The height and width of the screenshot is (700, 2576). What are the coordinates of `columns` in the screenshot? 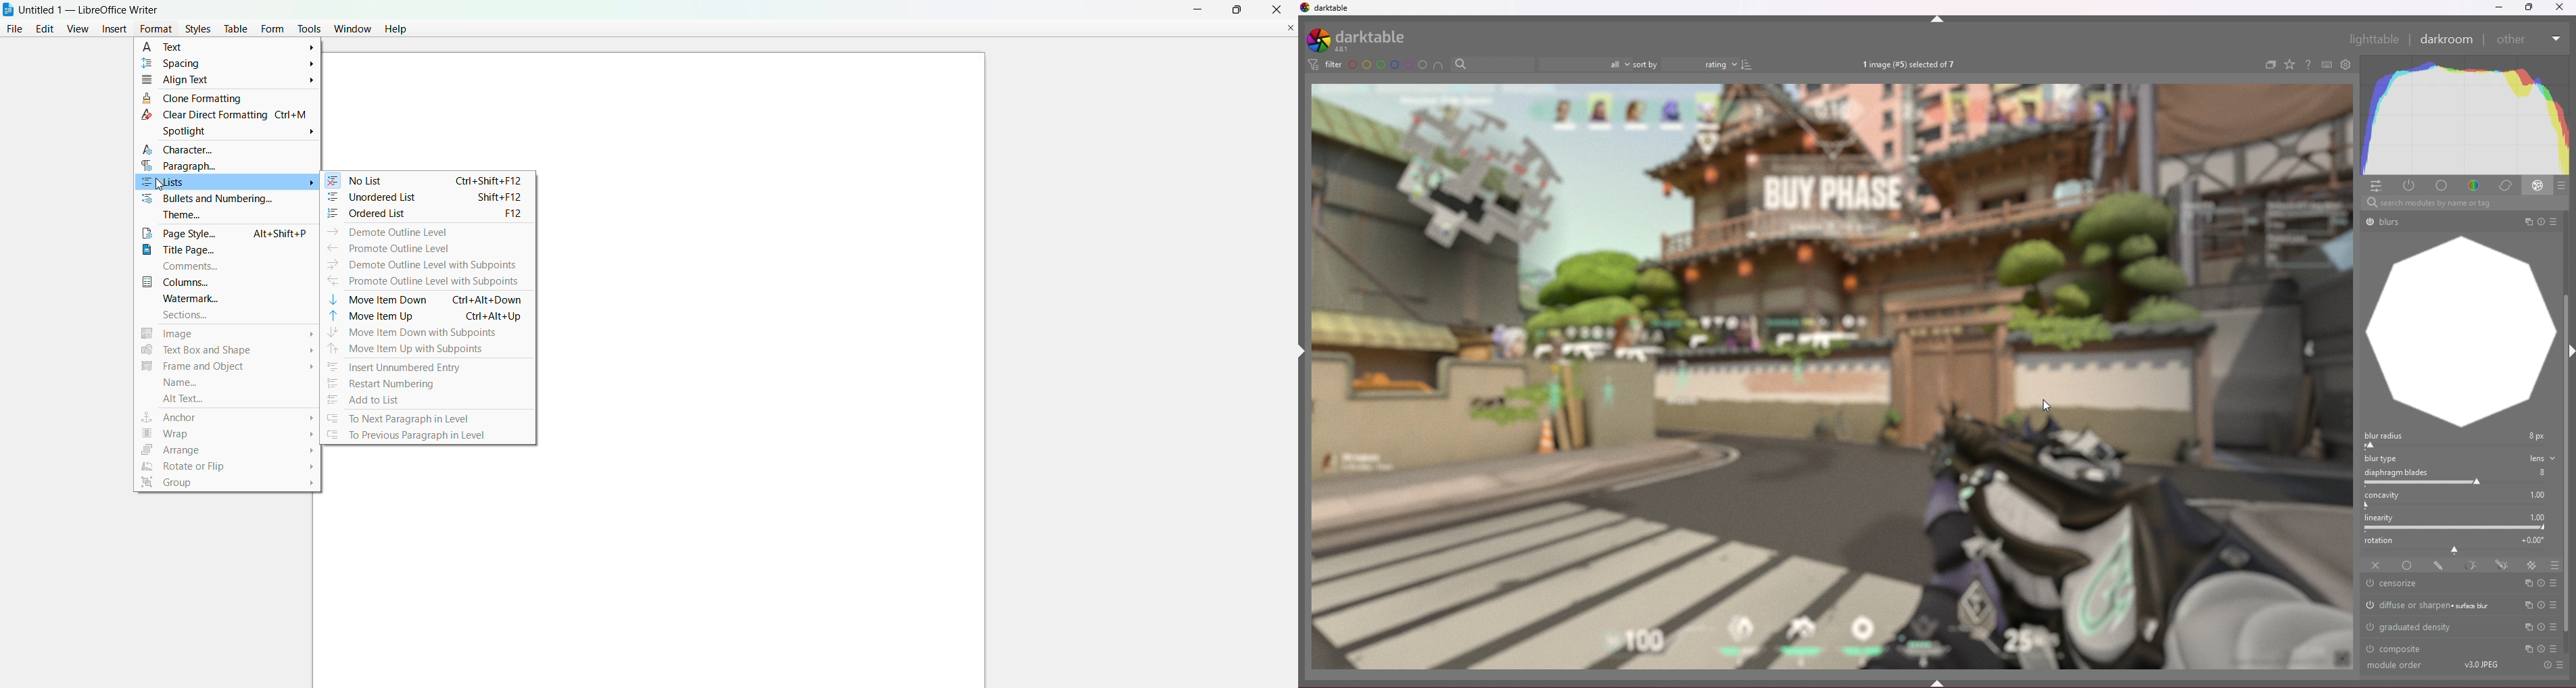 It's located at (176, 283).